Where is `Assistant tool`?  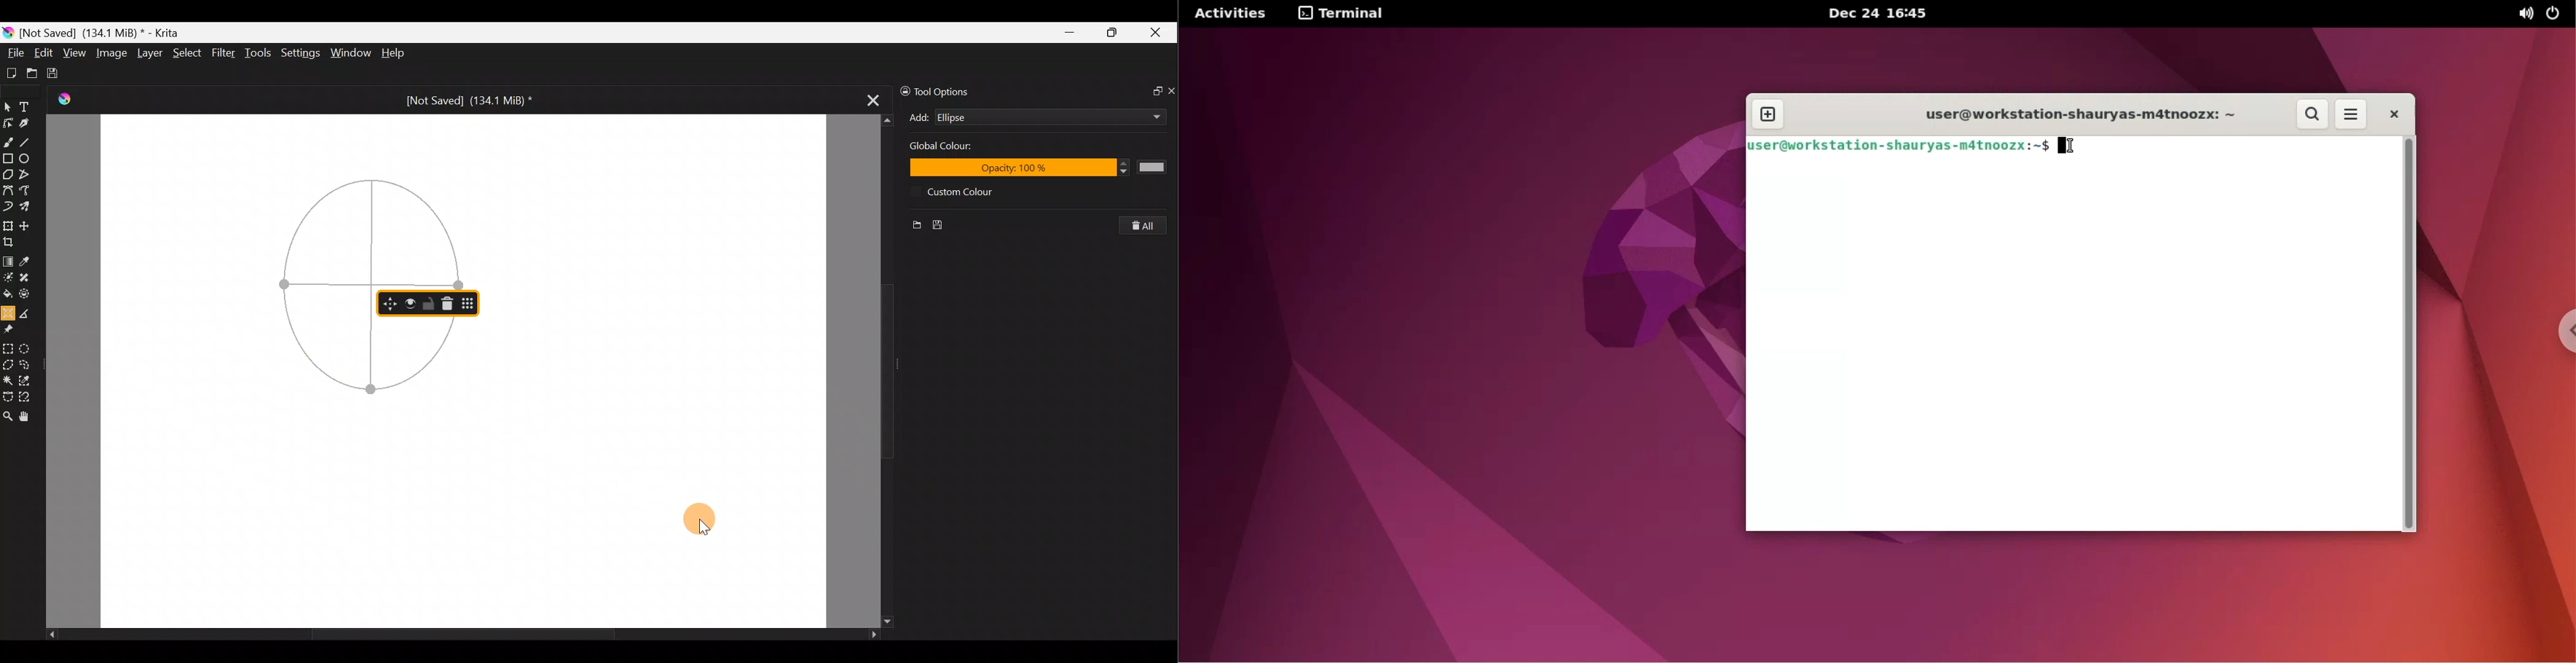
Assistant tool is located at coordinates (8, 312).